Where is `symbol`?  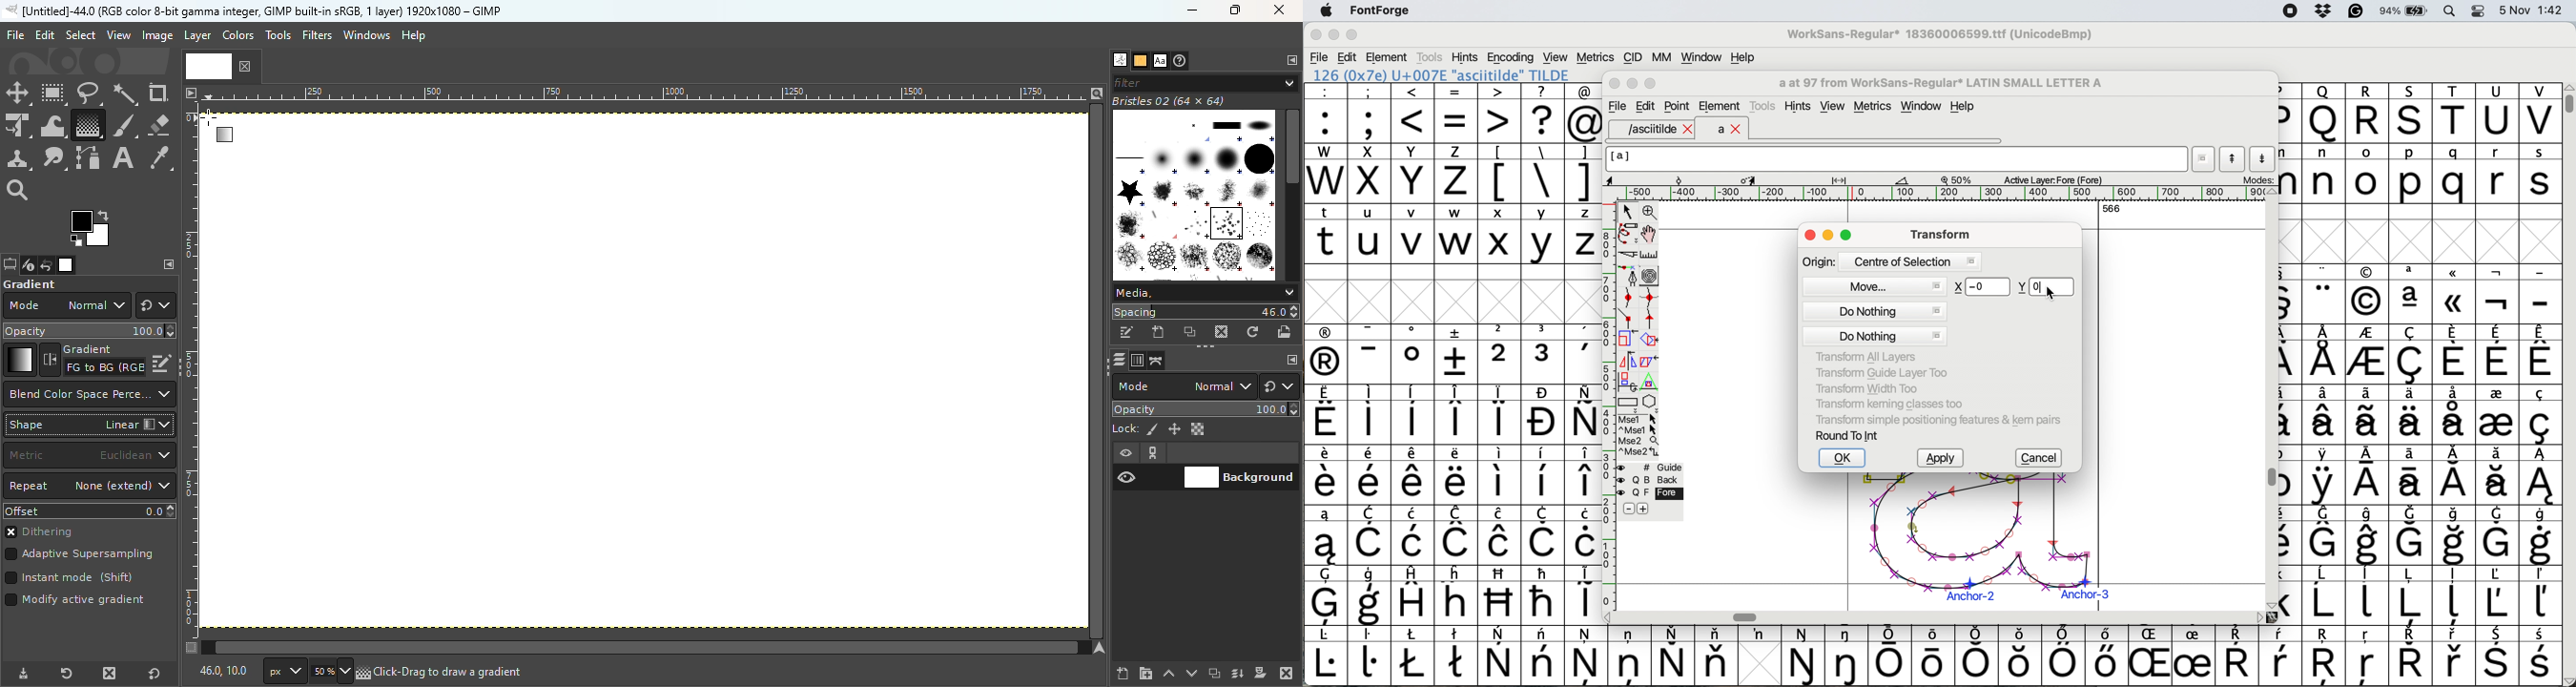 symbol is located at coordinates (2540, 596).